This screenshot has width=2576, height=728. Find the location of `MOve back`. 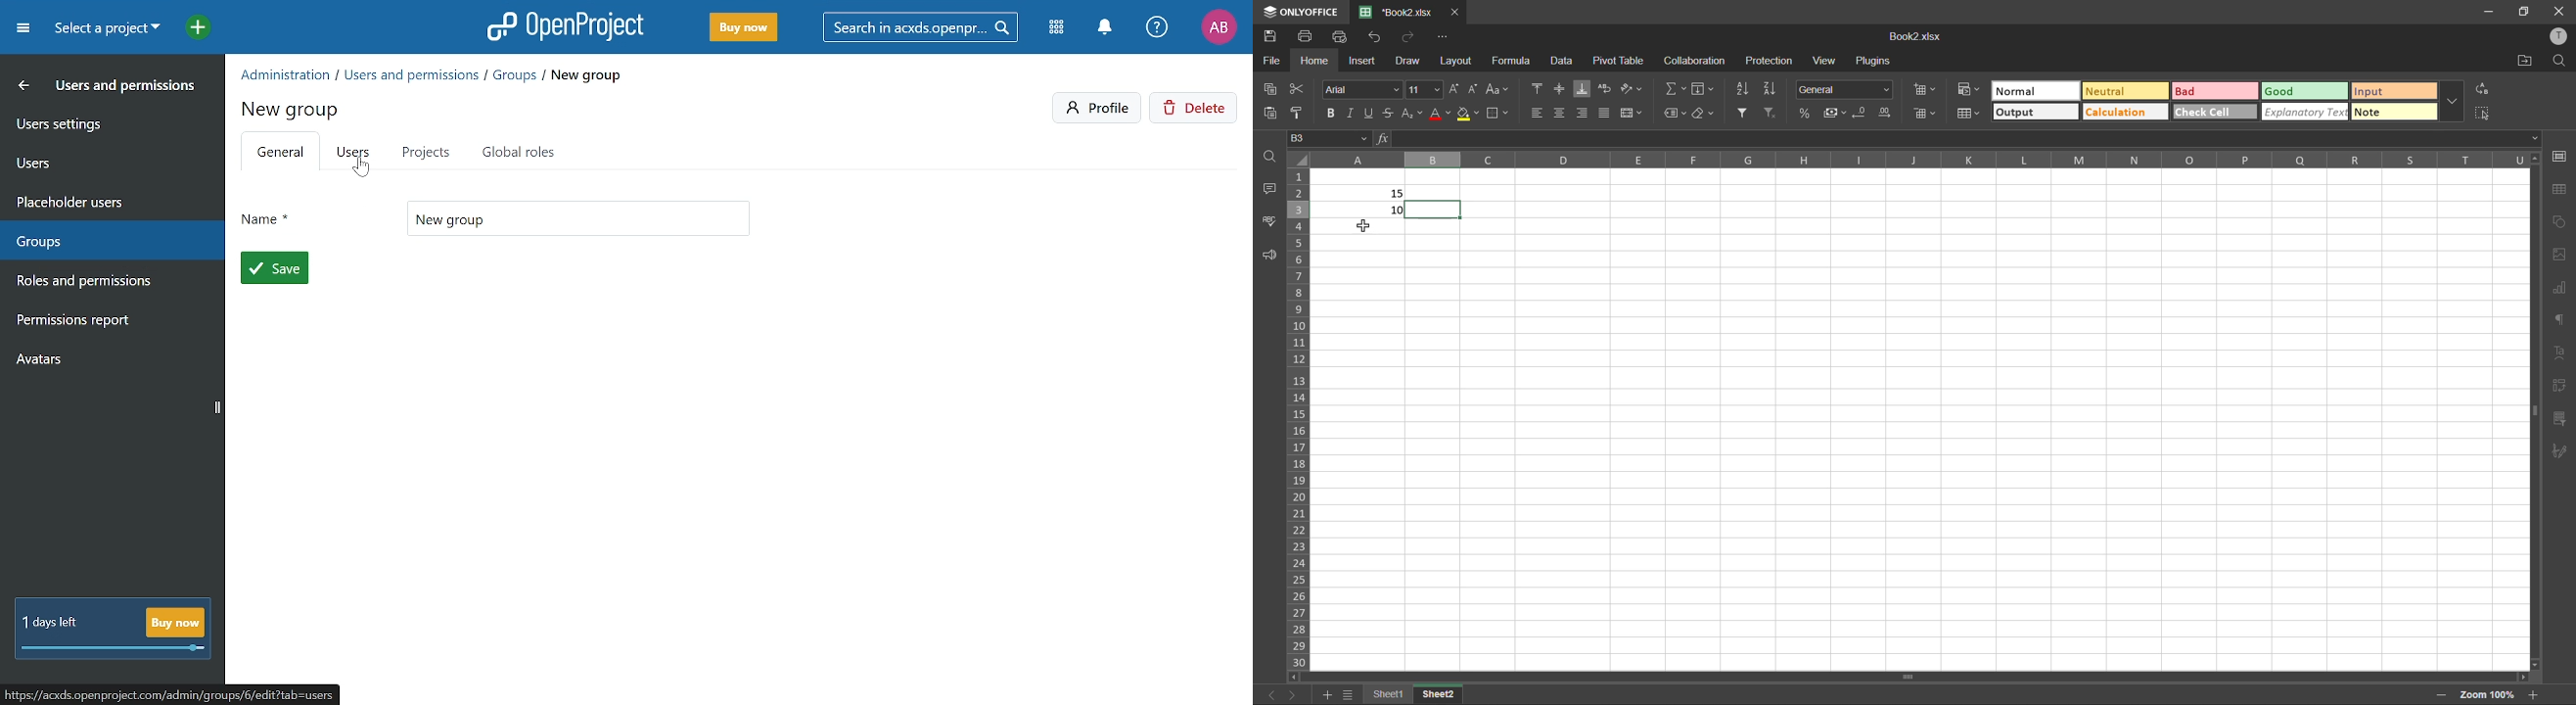

MOve back is located at coordinates (20, 84).